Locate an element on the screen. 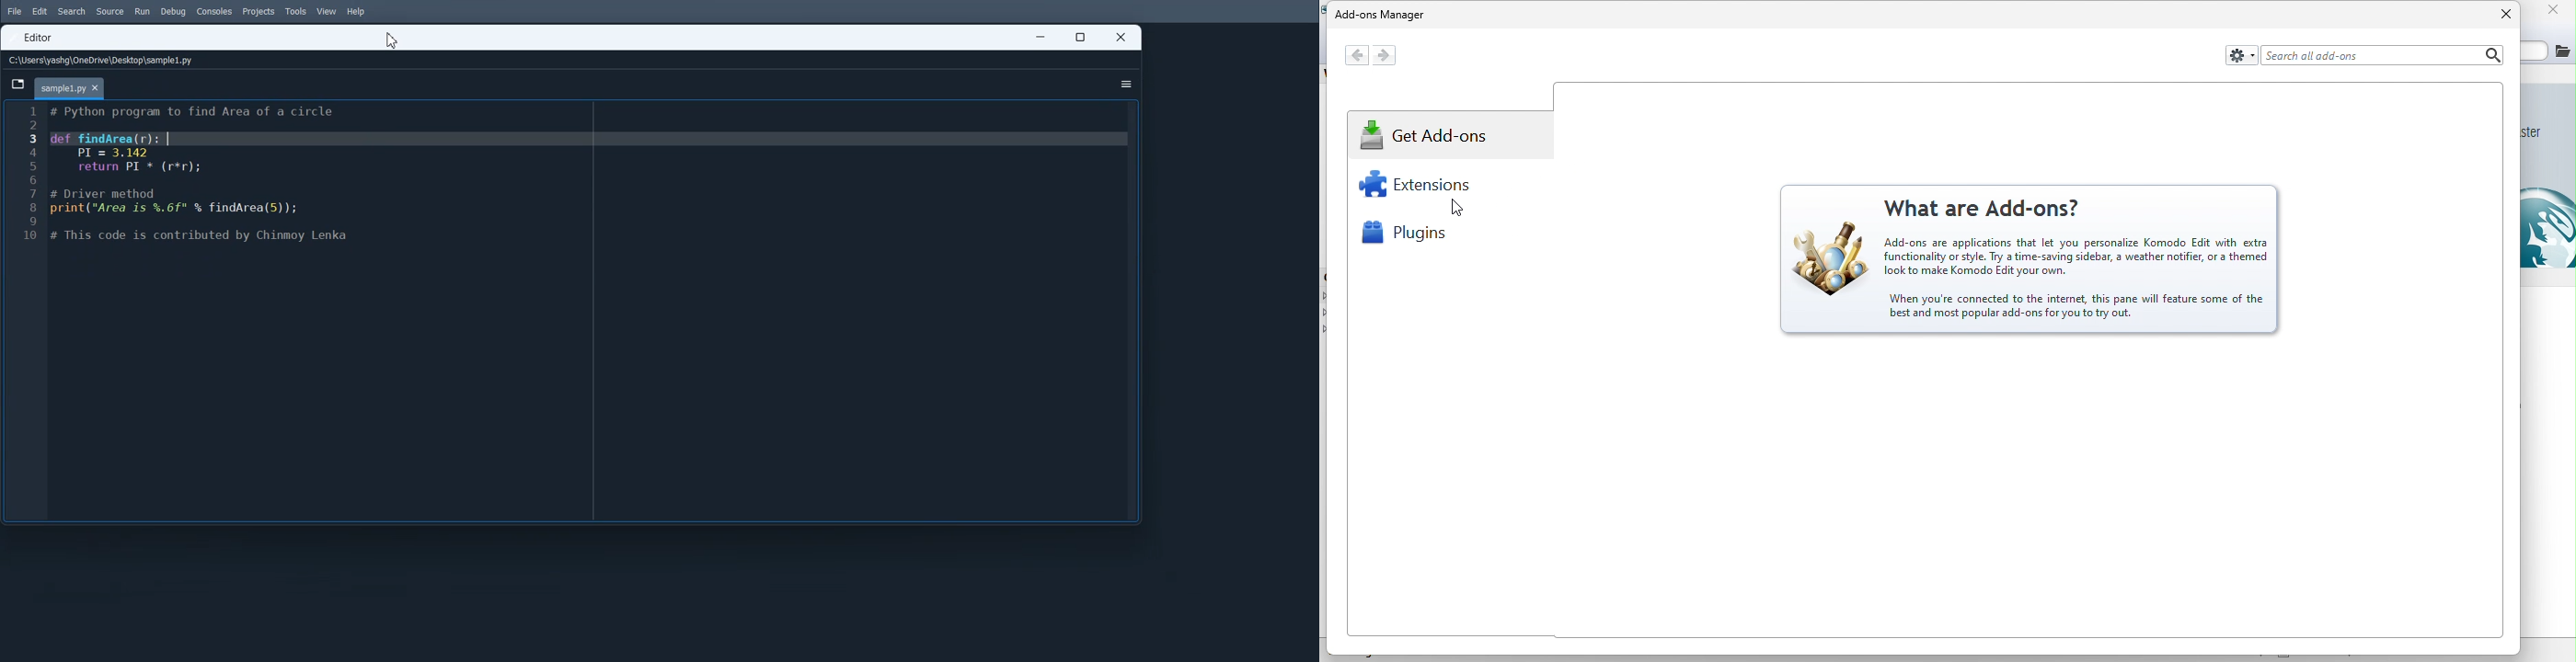 Image resolution: width=2576 pixels, height=672 pixels. Debug is located at coordinates (173, 12).